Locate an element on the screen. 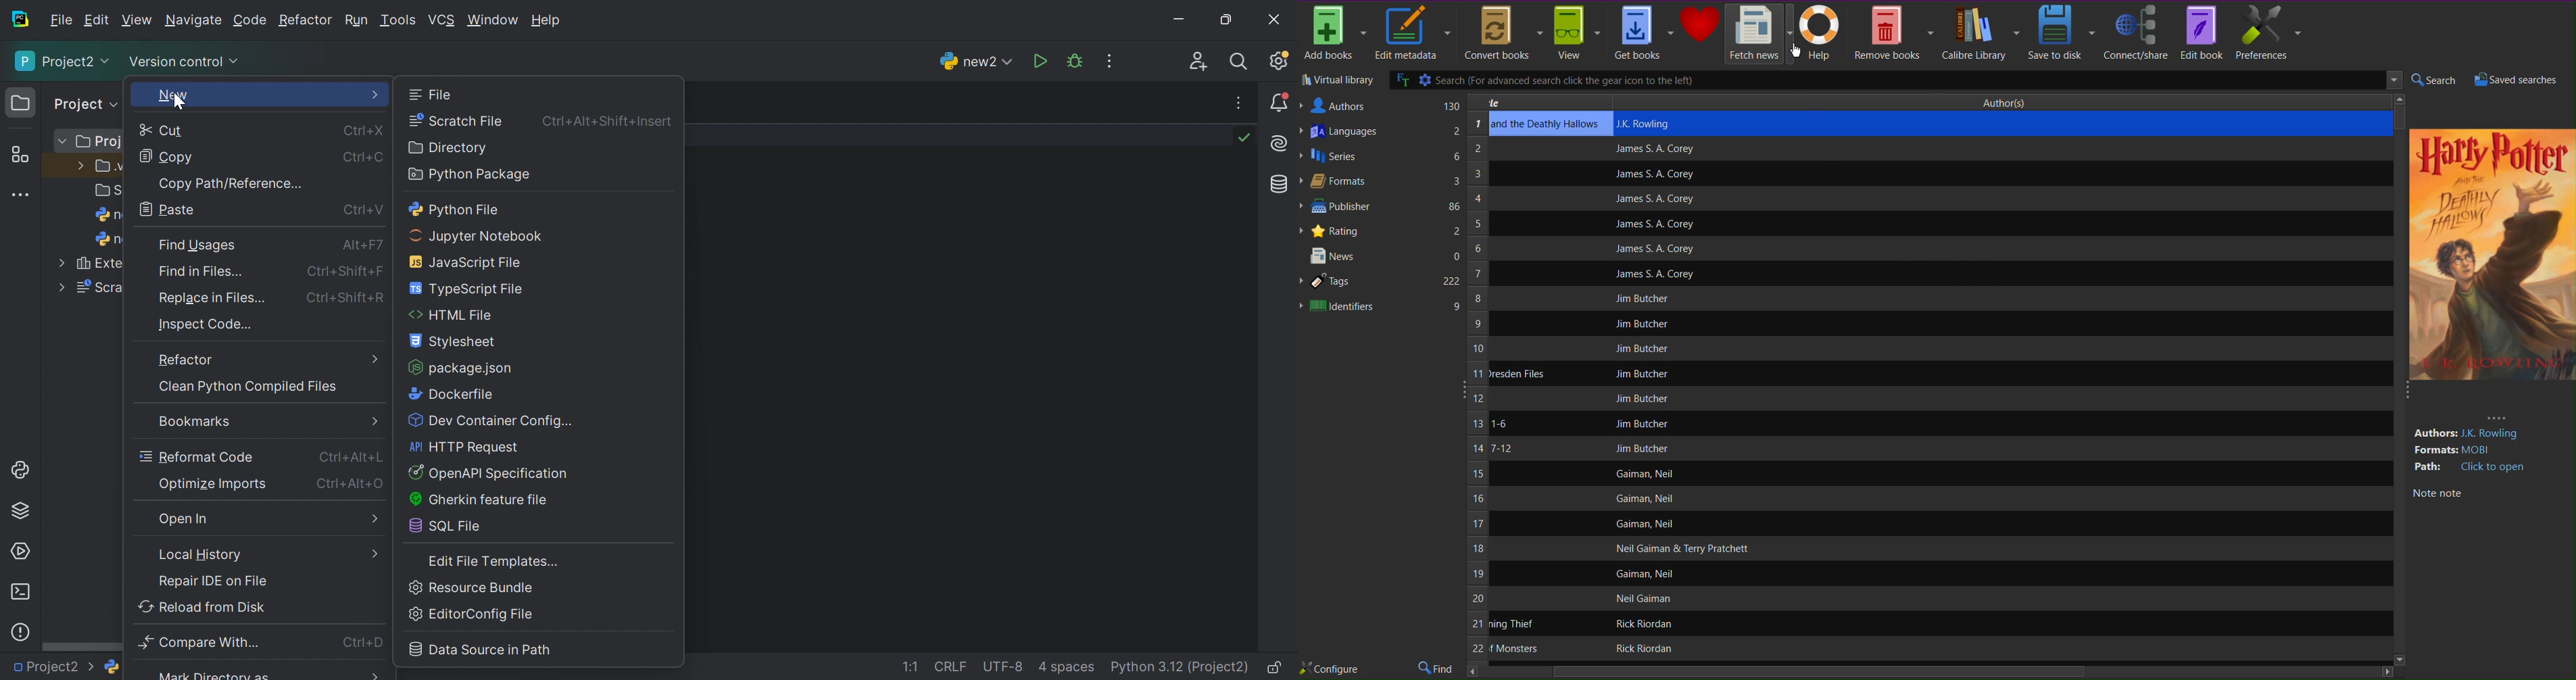 The width and height of the screenshot is (2576, 700). 1-6 is located at coordinates (1499, 423).